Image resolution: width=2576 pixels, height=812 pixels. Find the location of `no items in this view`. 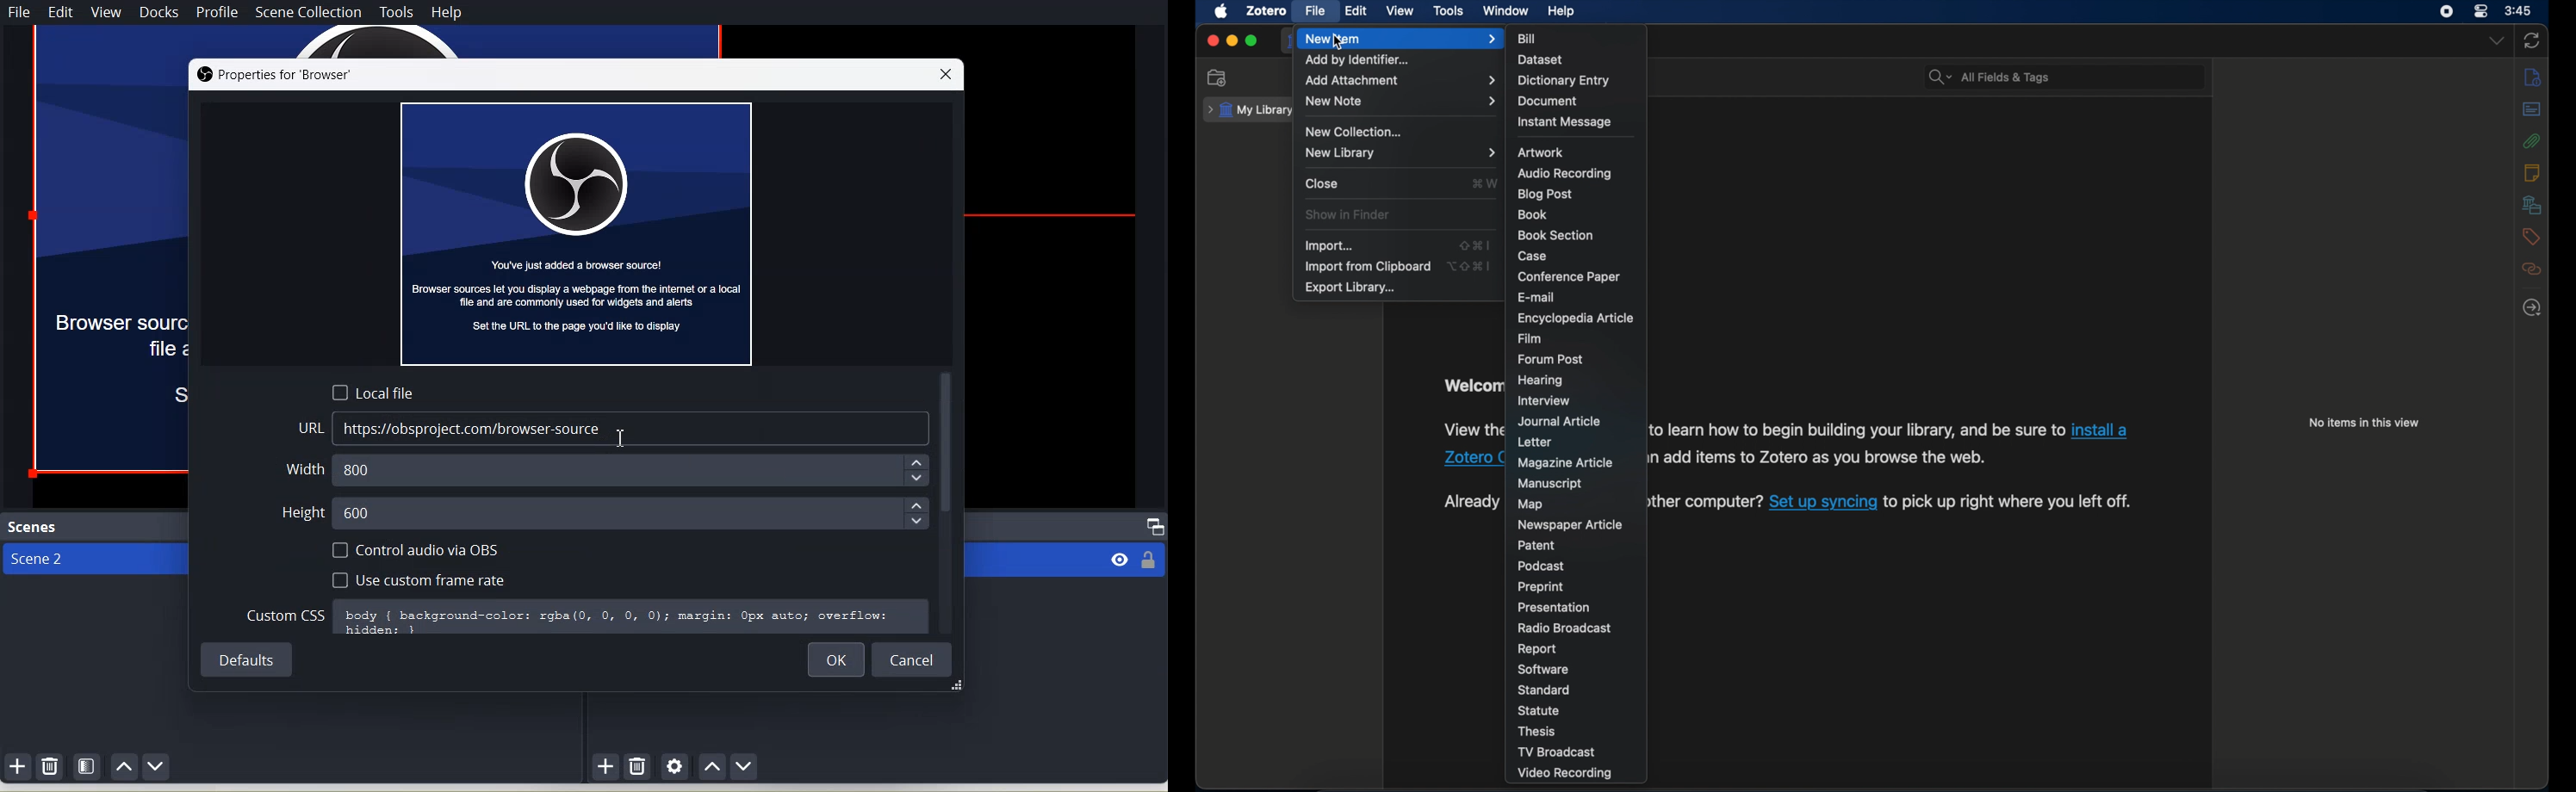

no items in this view is located at coordinates (2365, 422).